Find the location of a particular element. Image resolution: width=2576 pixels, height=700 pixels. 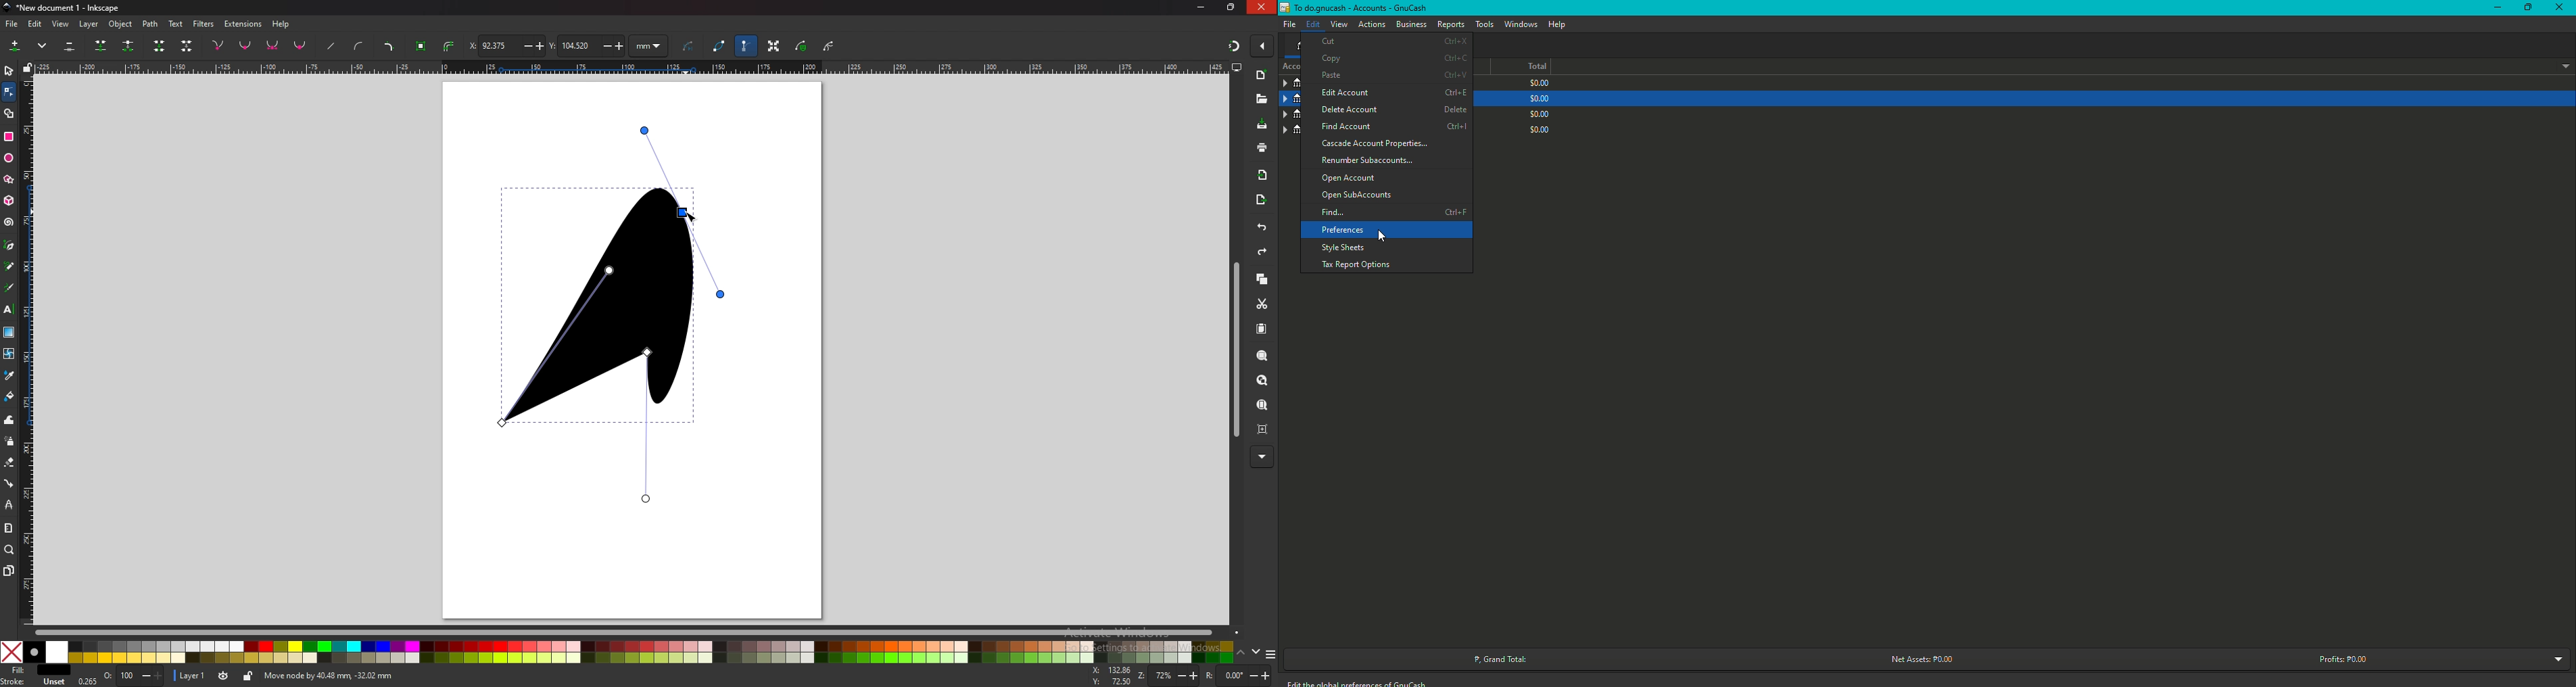

connector is located at coordinates (9, 483).